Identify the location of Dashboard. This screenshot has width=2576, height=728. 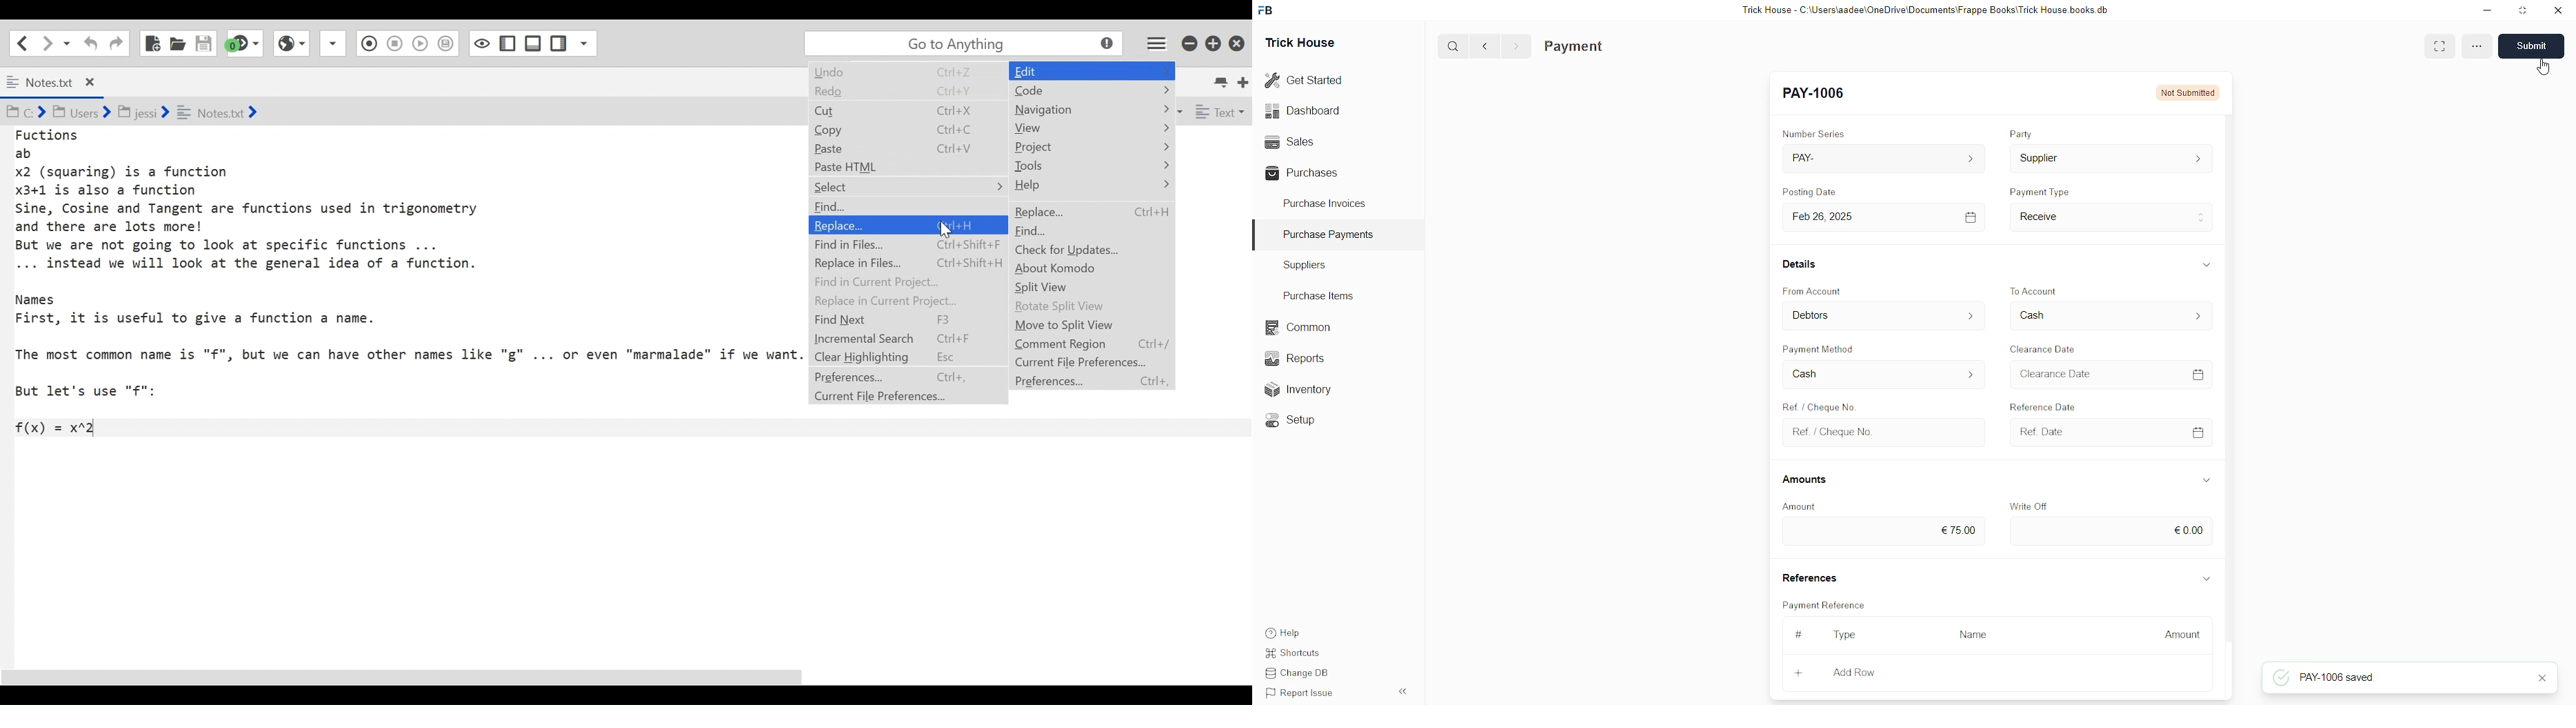
(1305, 110).